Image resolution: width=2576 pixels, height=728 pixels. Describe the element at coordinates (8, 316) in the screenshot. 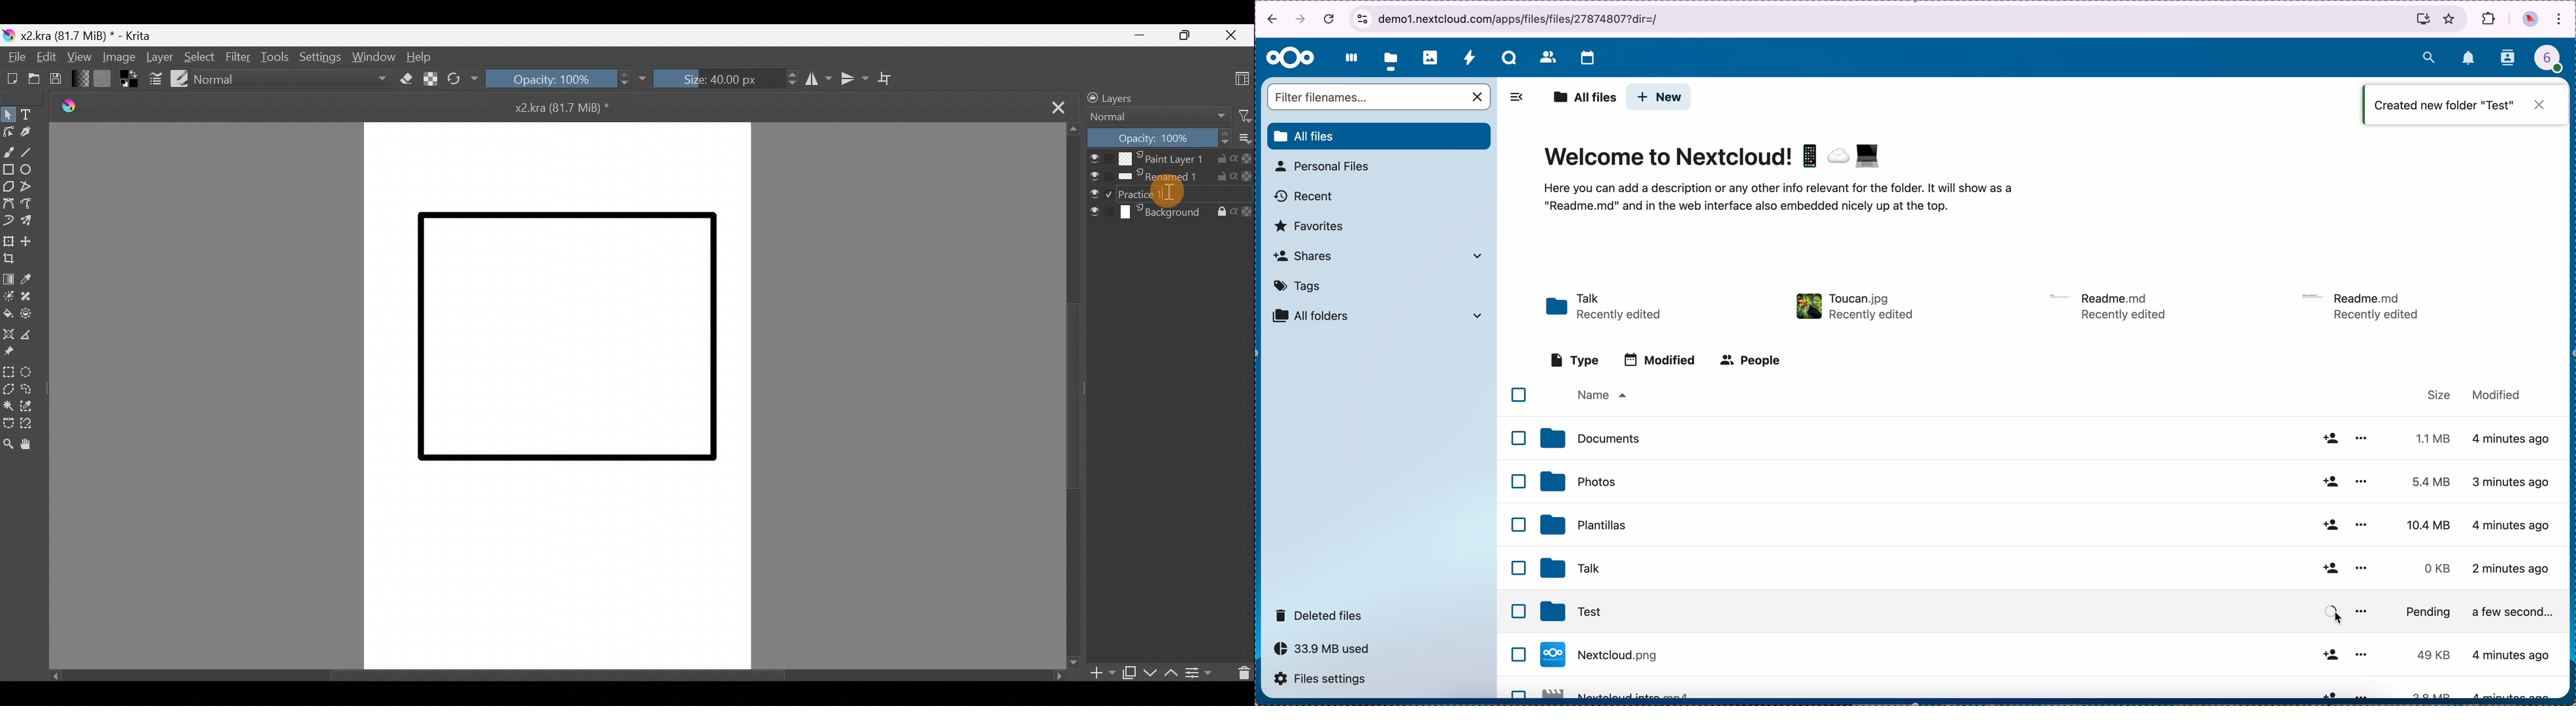

I see `Fill a contiguous area of colour with colour/fill a selection` at that location.